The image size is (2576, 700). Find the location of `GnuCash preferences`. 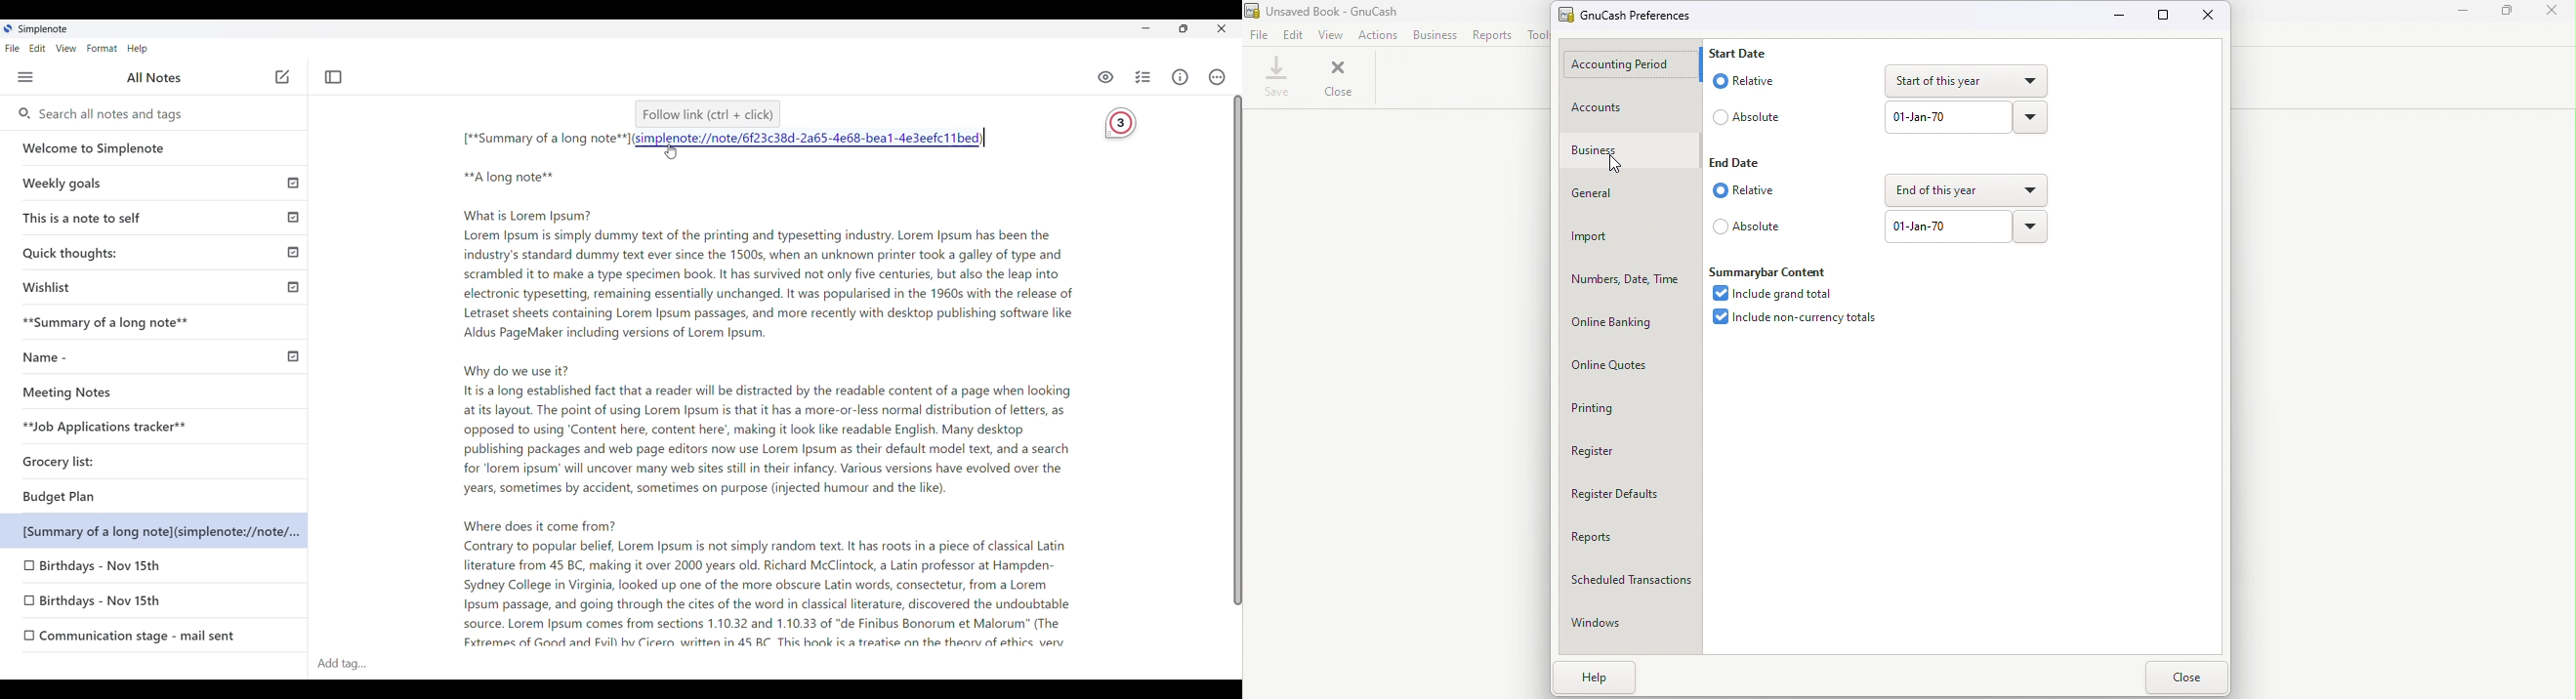

GnuCash preferences is located at coordinates (1630, 15).